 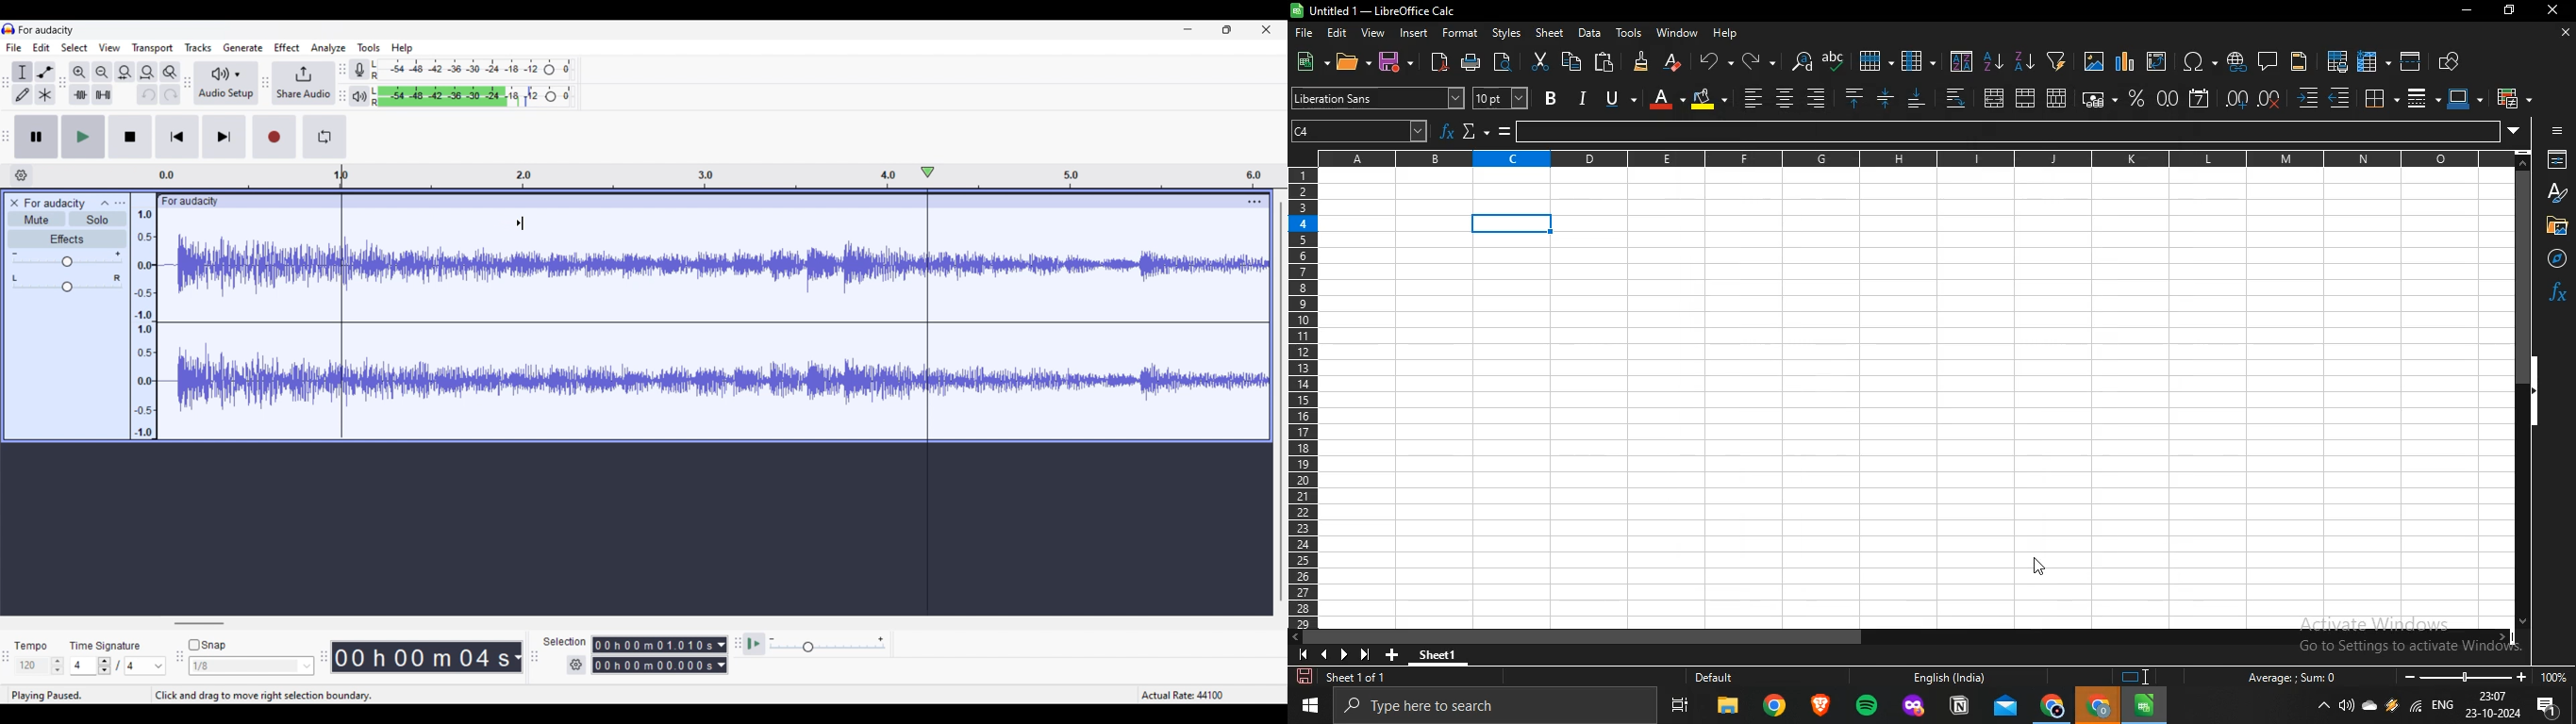 What do you see at coordinates (1227, 29) in the screenshot?
I see `Show in smaller tab` at bounding box center [1227, 29].